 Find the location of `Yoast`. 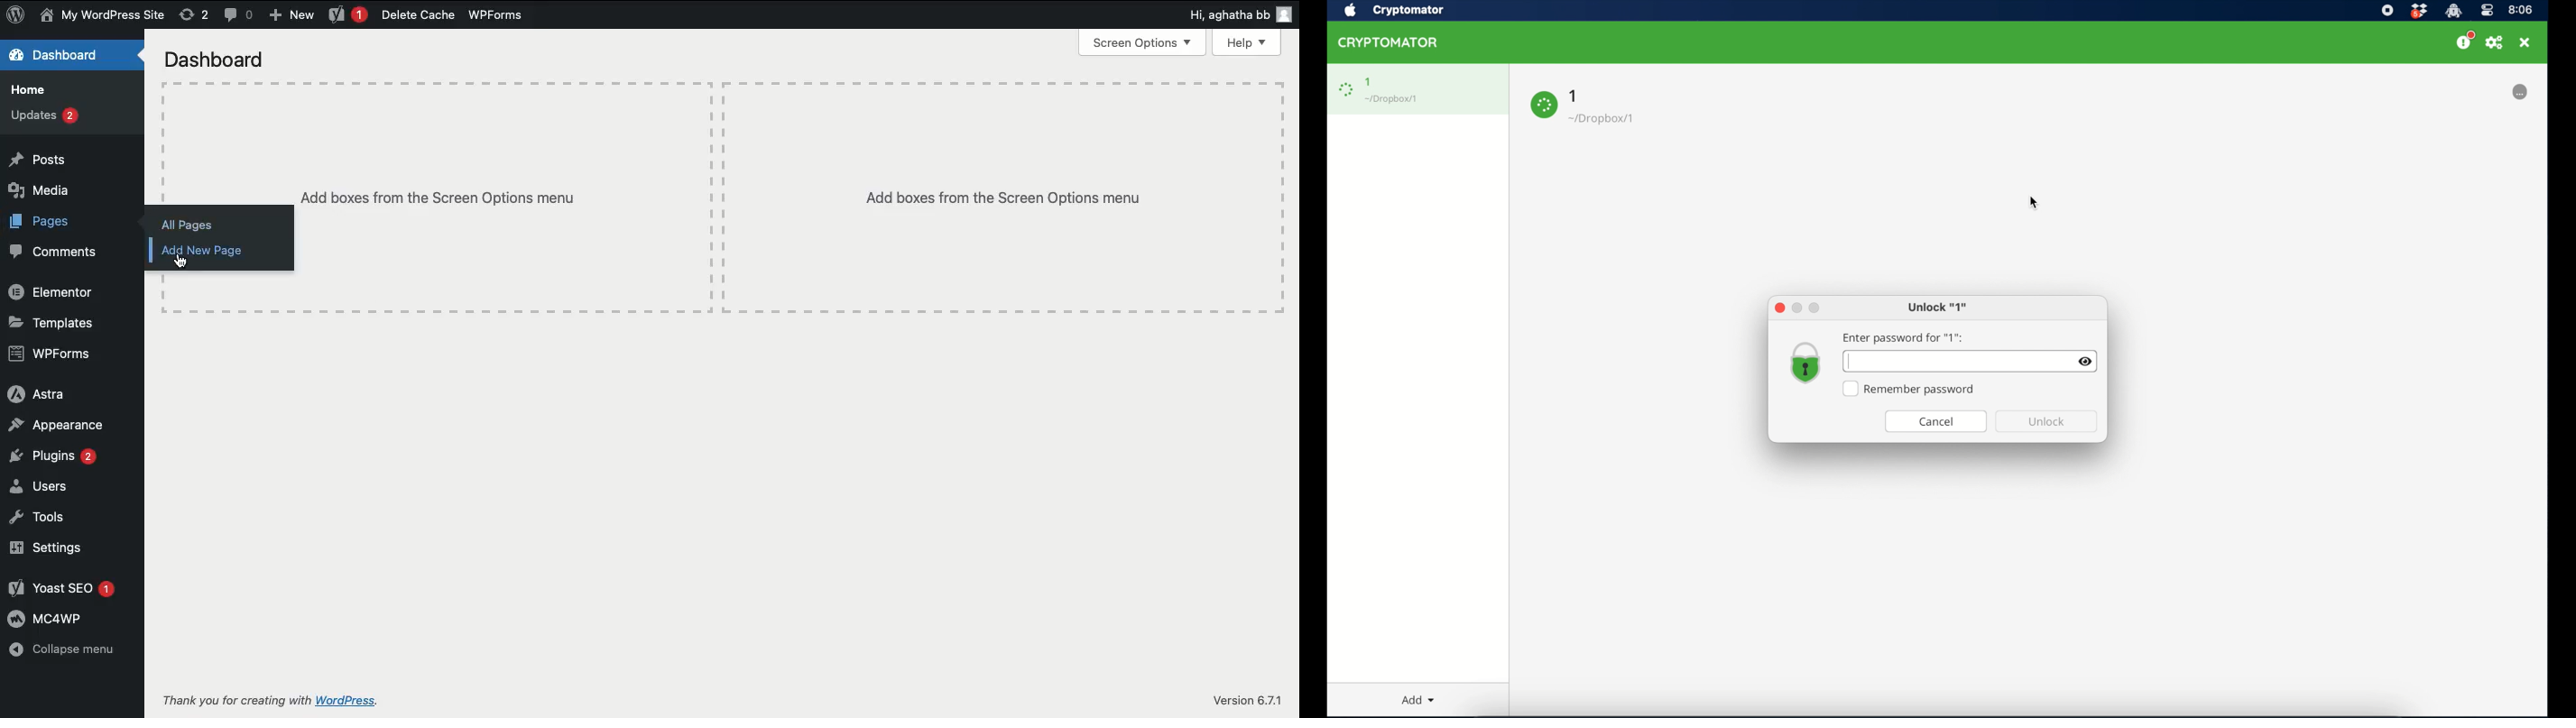

Yoast is located at coordinates (346, 15).